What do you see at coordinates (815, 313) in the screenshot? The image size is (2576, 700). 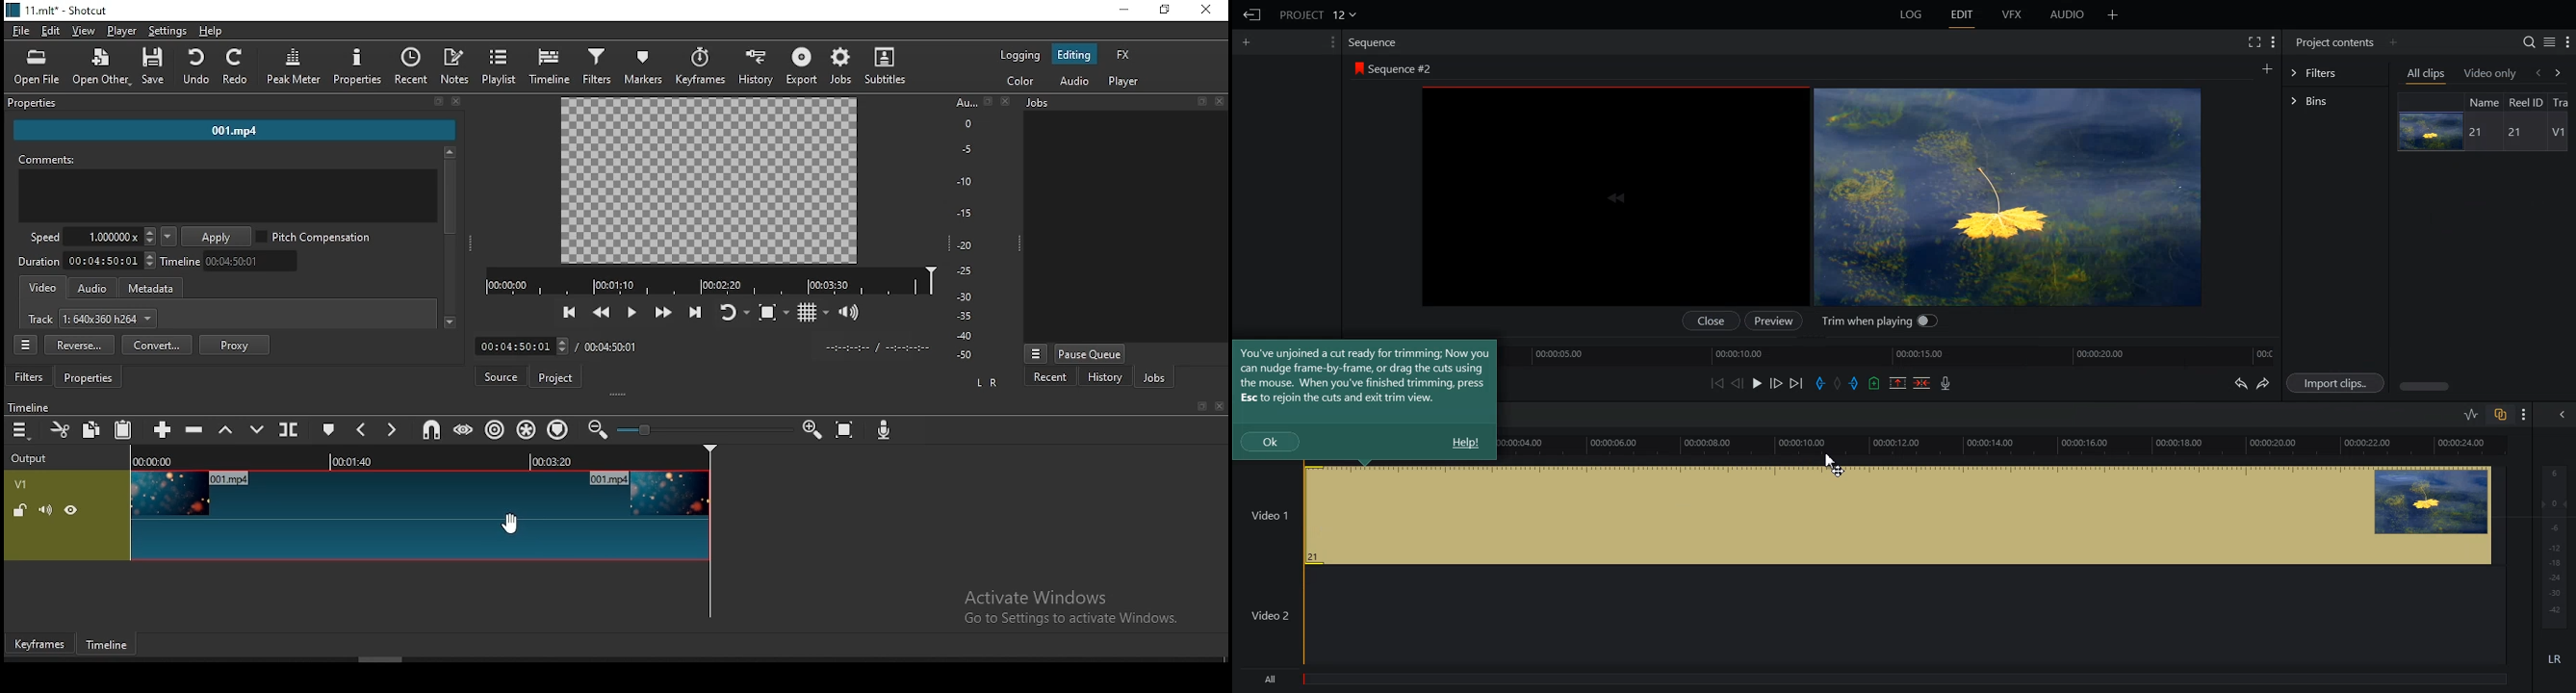 I see `toggle grid display on the player` at bounding box center [815, 313].